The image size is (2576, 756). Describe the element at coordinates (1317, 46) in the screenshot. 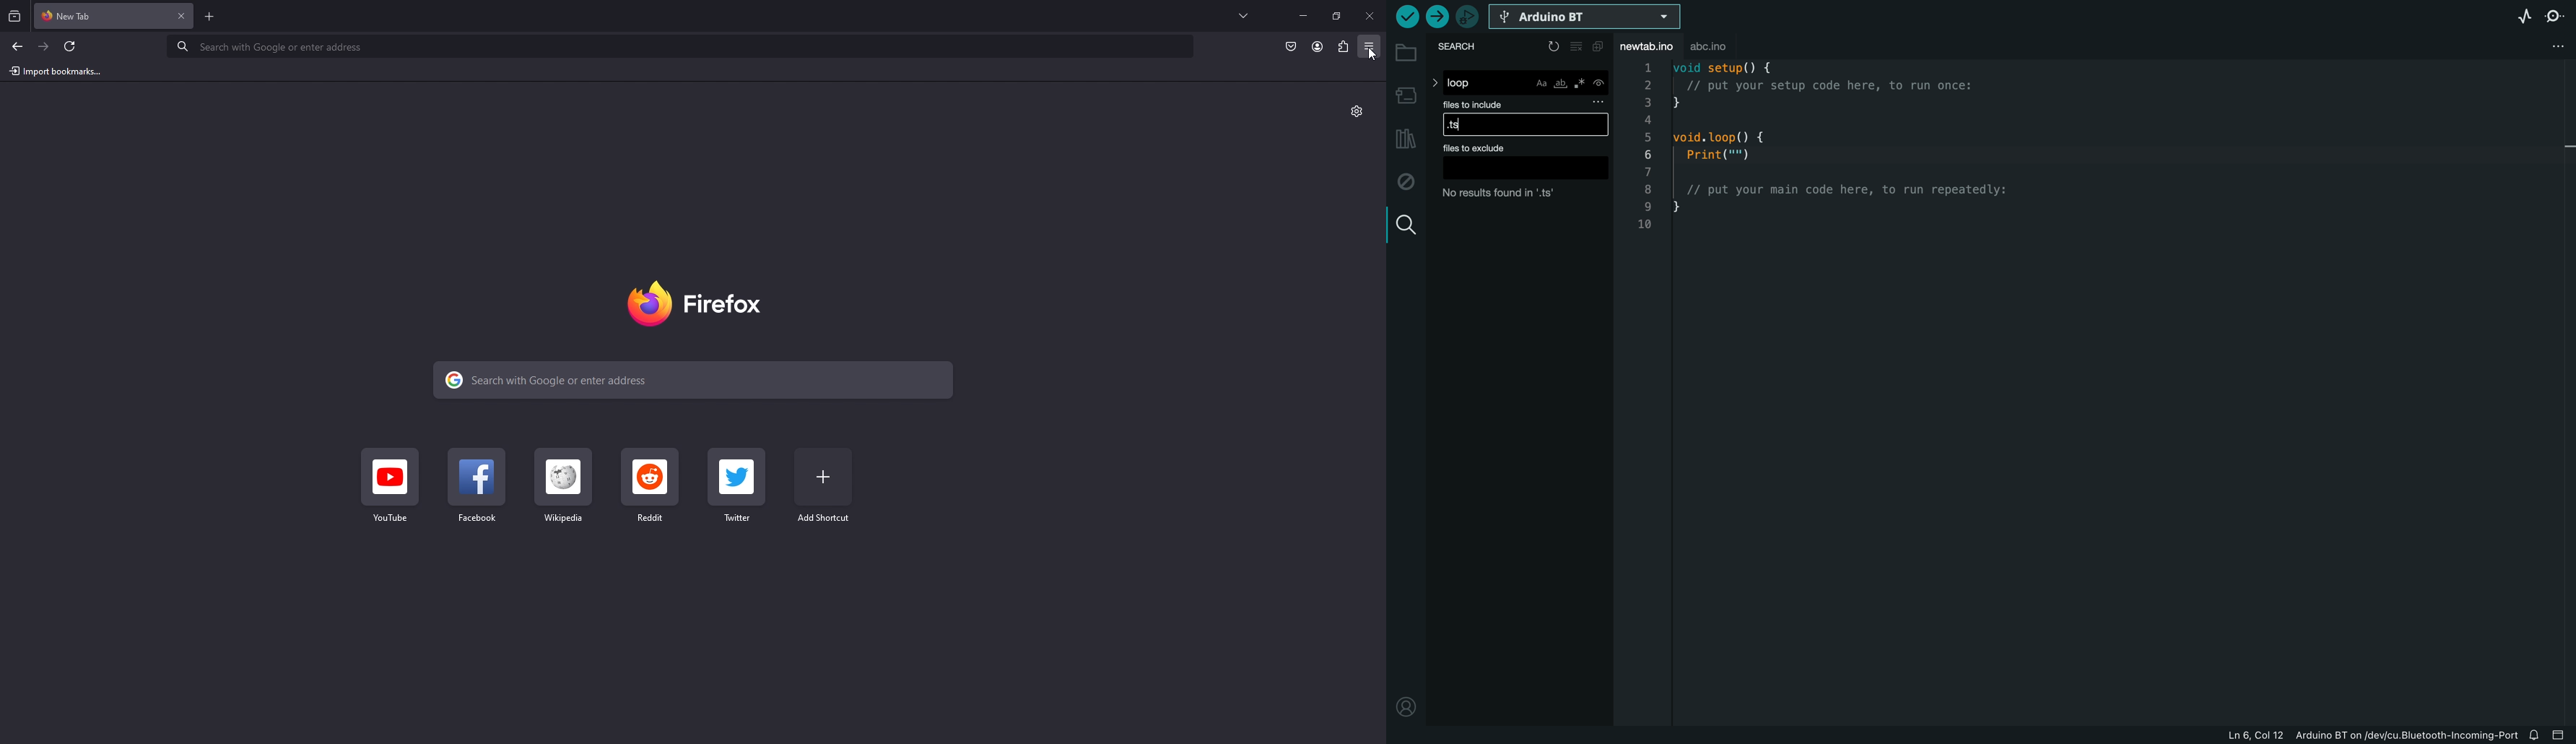

I see `profile` at that location.